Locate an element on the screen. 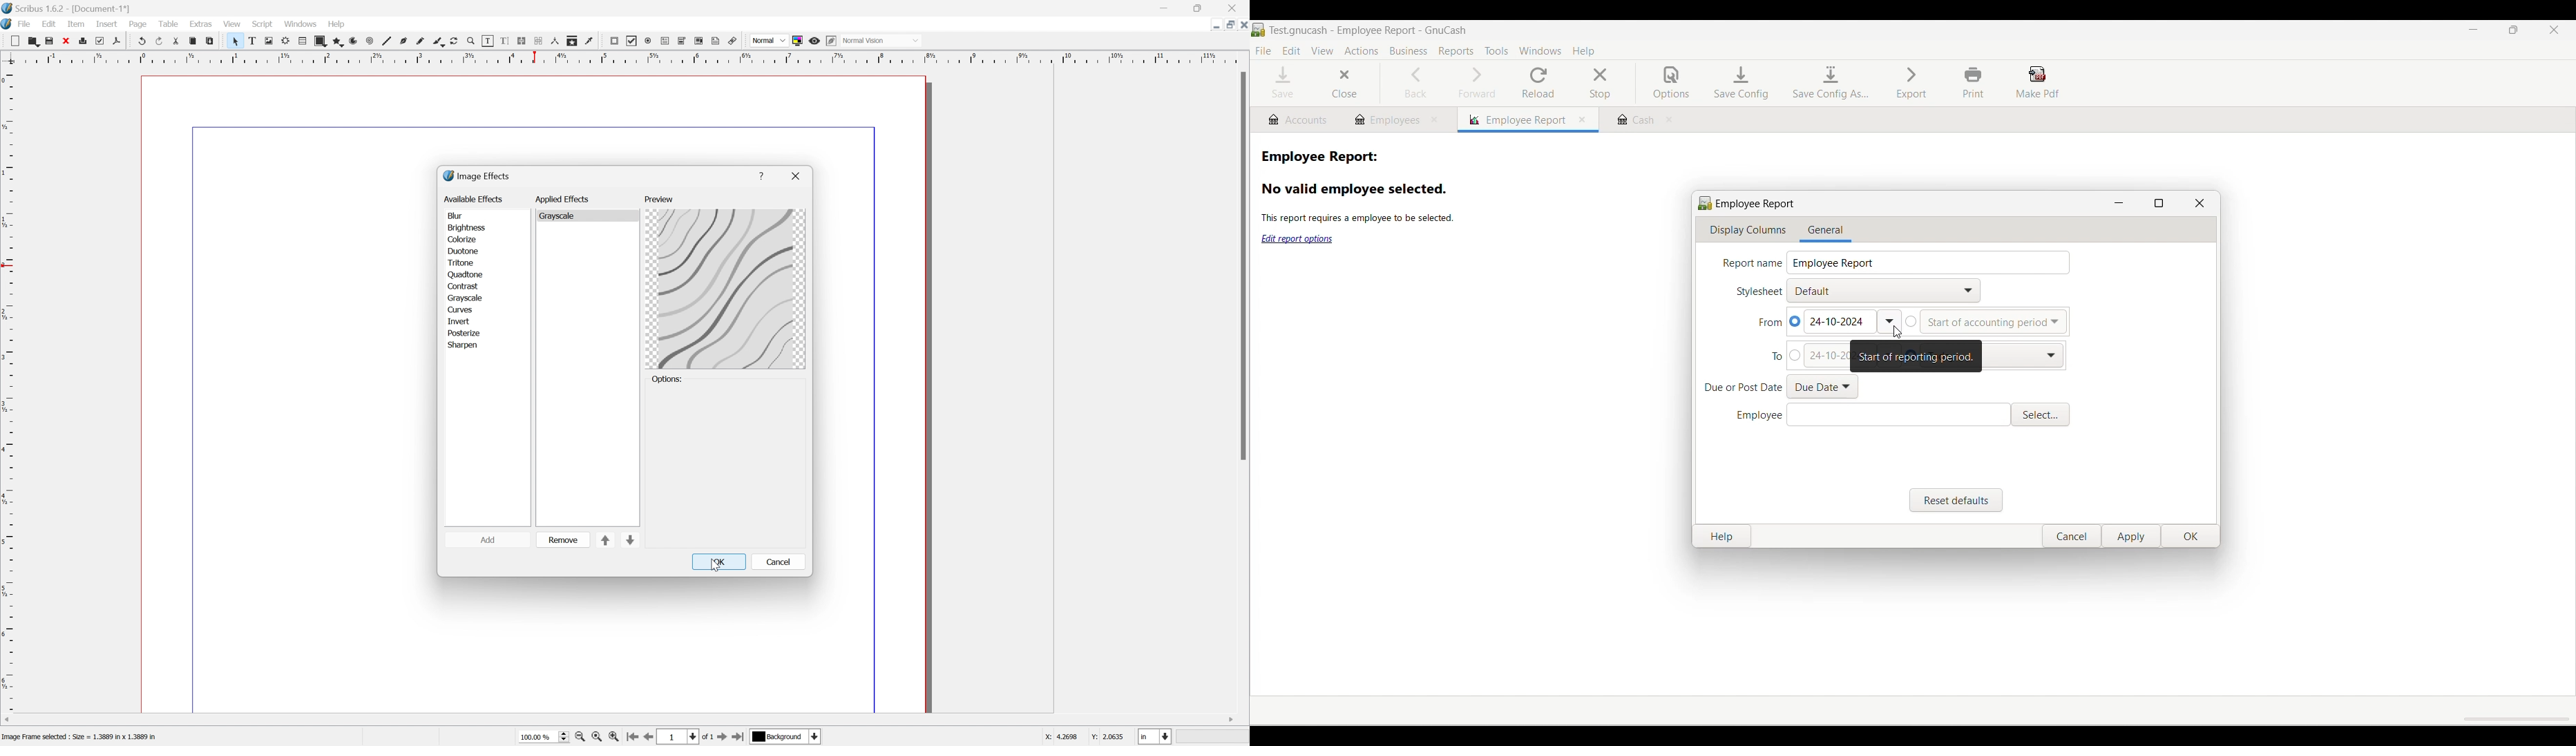 This screenshot has height=756, width=2576. Preflight verifier is located at coordinates (103, 41).